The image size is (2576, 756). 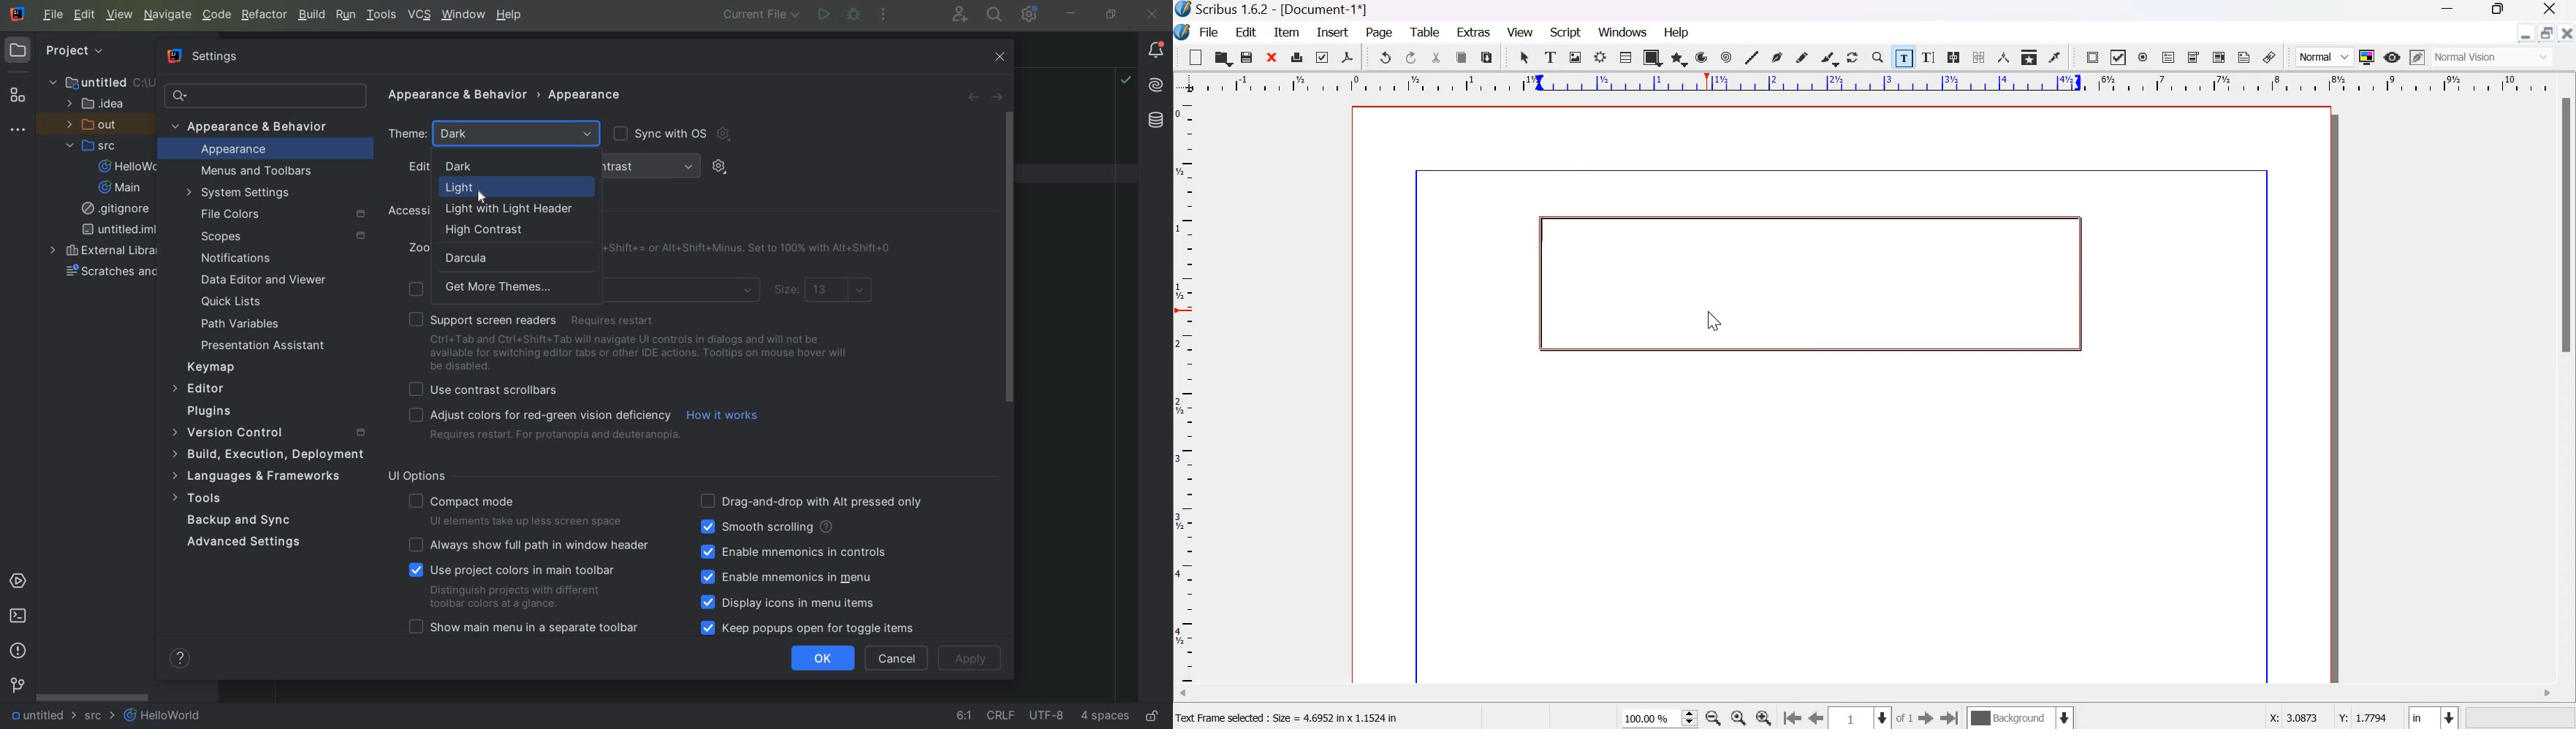 What do you see at coordinates (2195, 58) in the screenshot?
I see `PDF Combo Box` at bounding box center [2195, 58].